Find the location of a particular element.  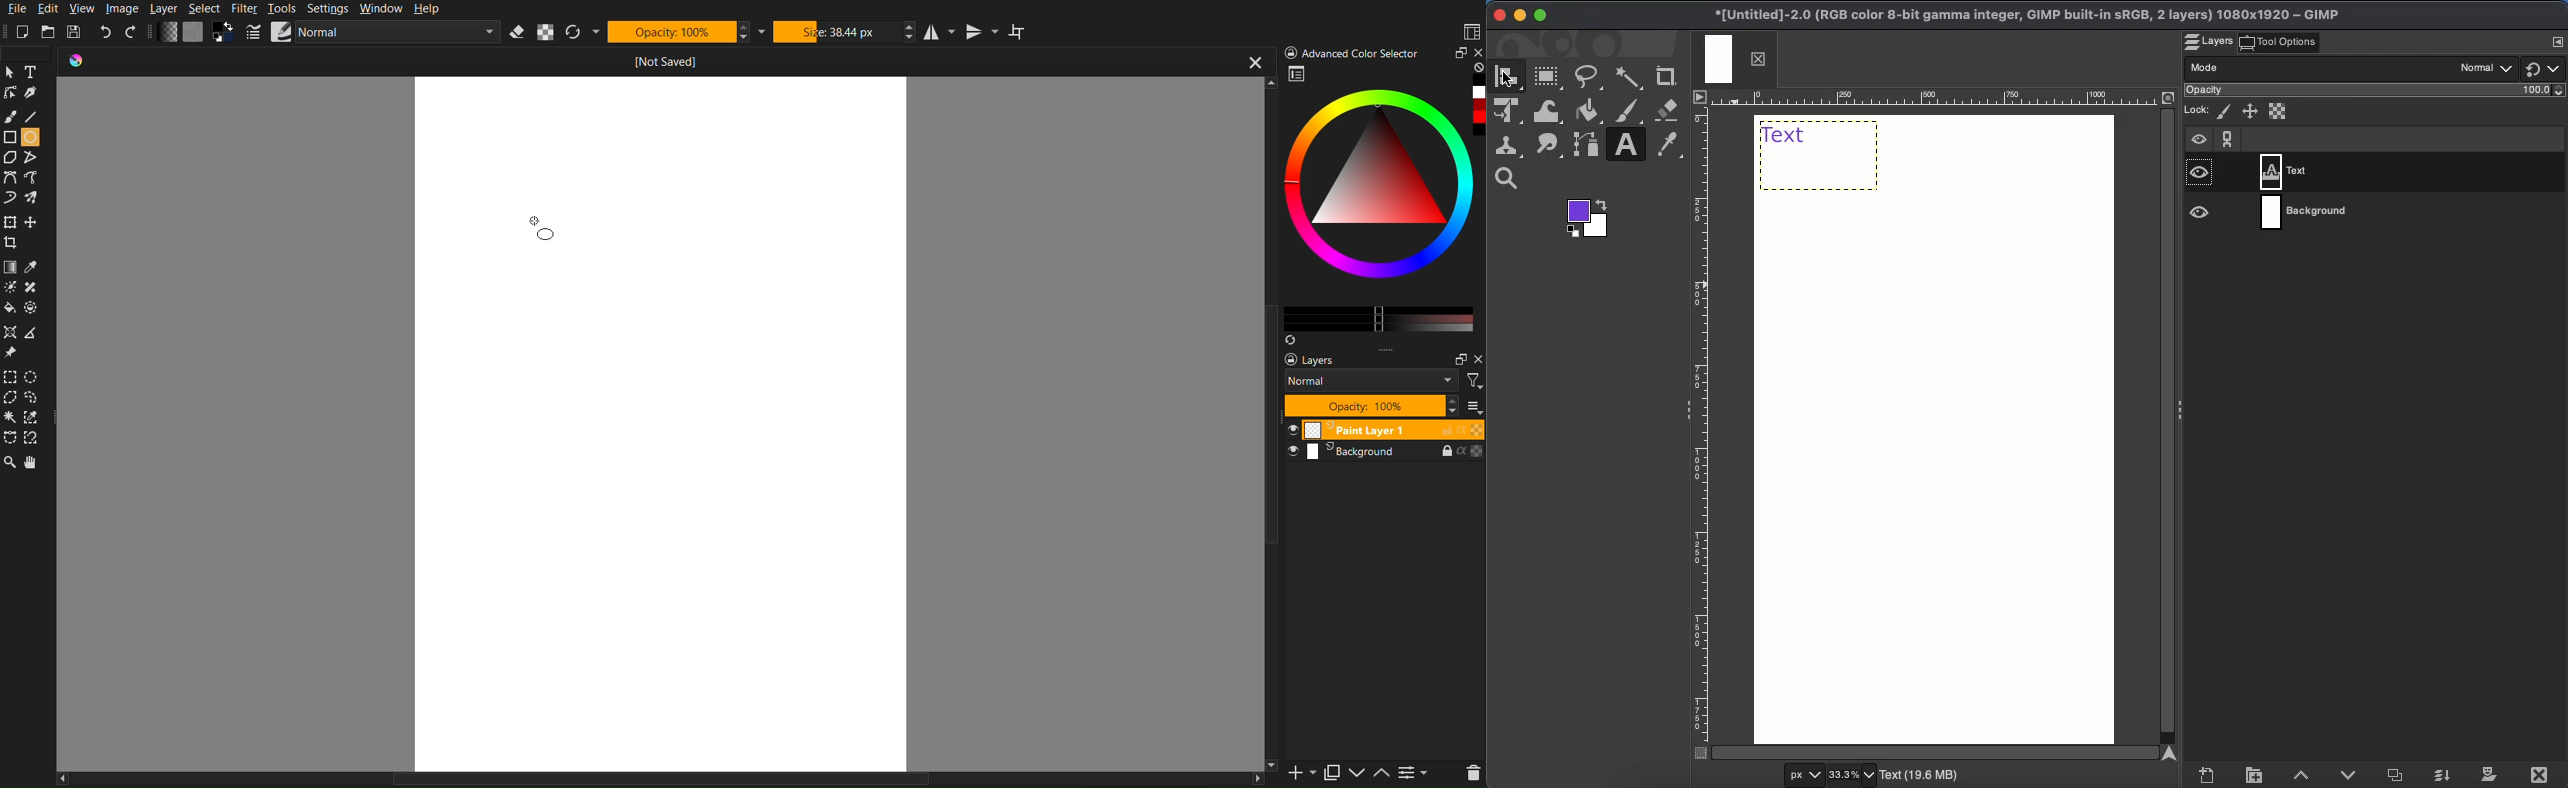

Filter is located at coordinates (247, 9).